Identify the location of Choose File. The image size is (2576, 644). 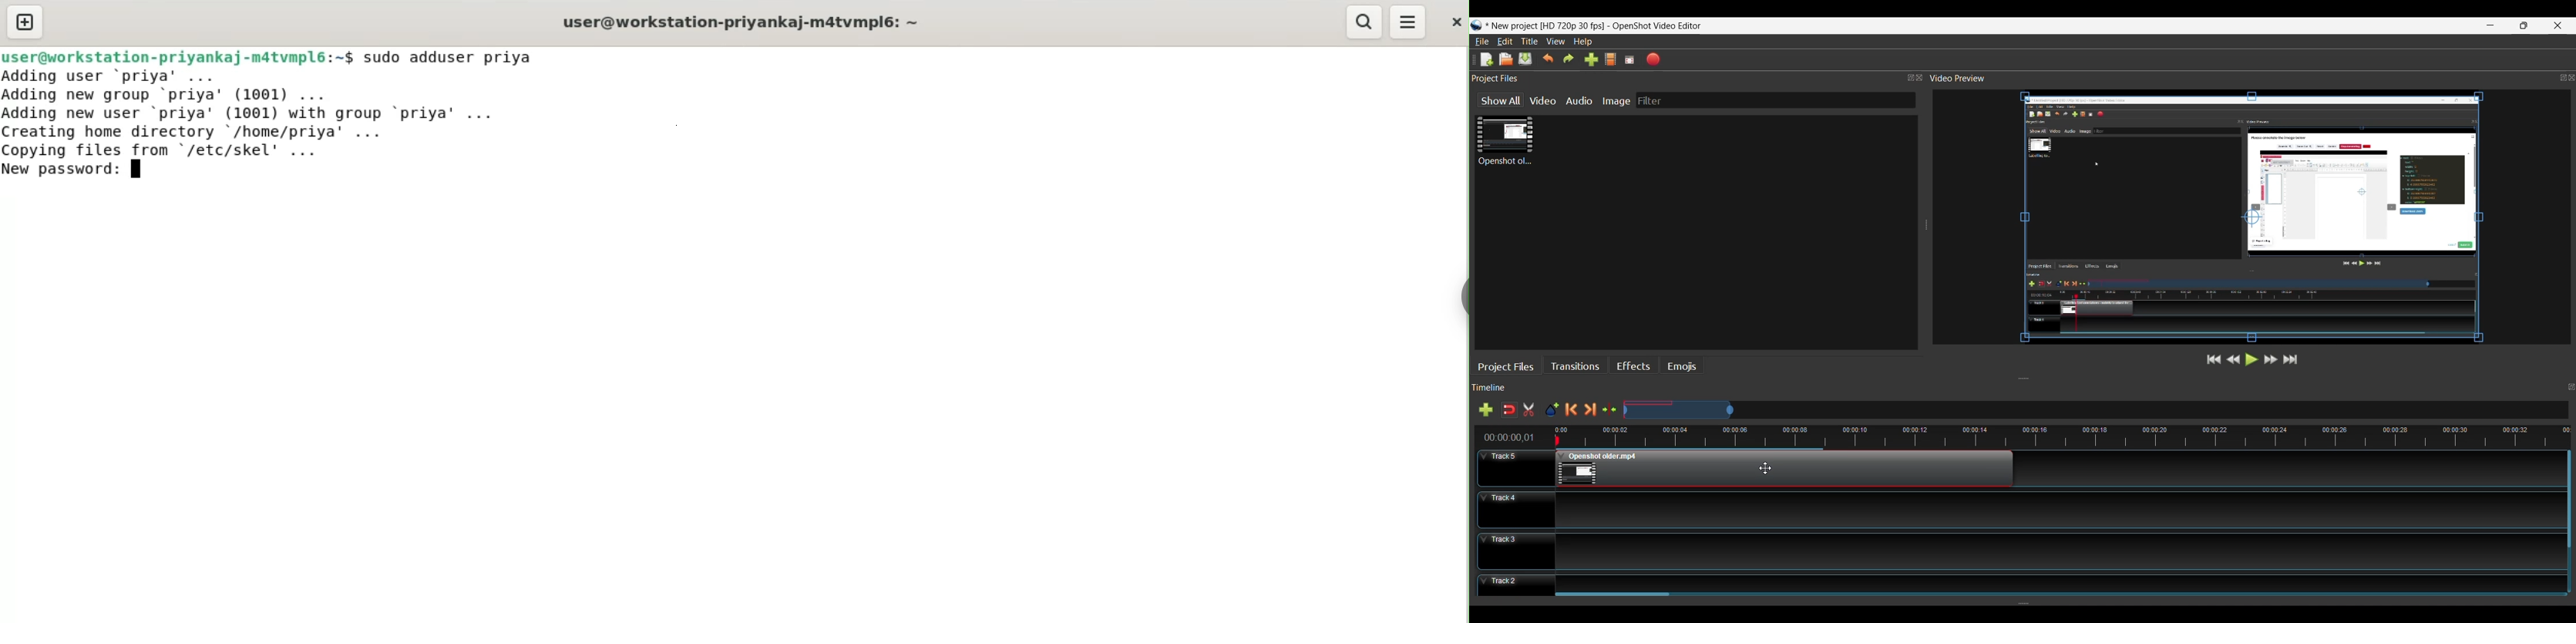
(1613, 60).